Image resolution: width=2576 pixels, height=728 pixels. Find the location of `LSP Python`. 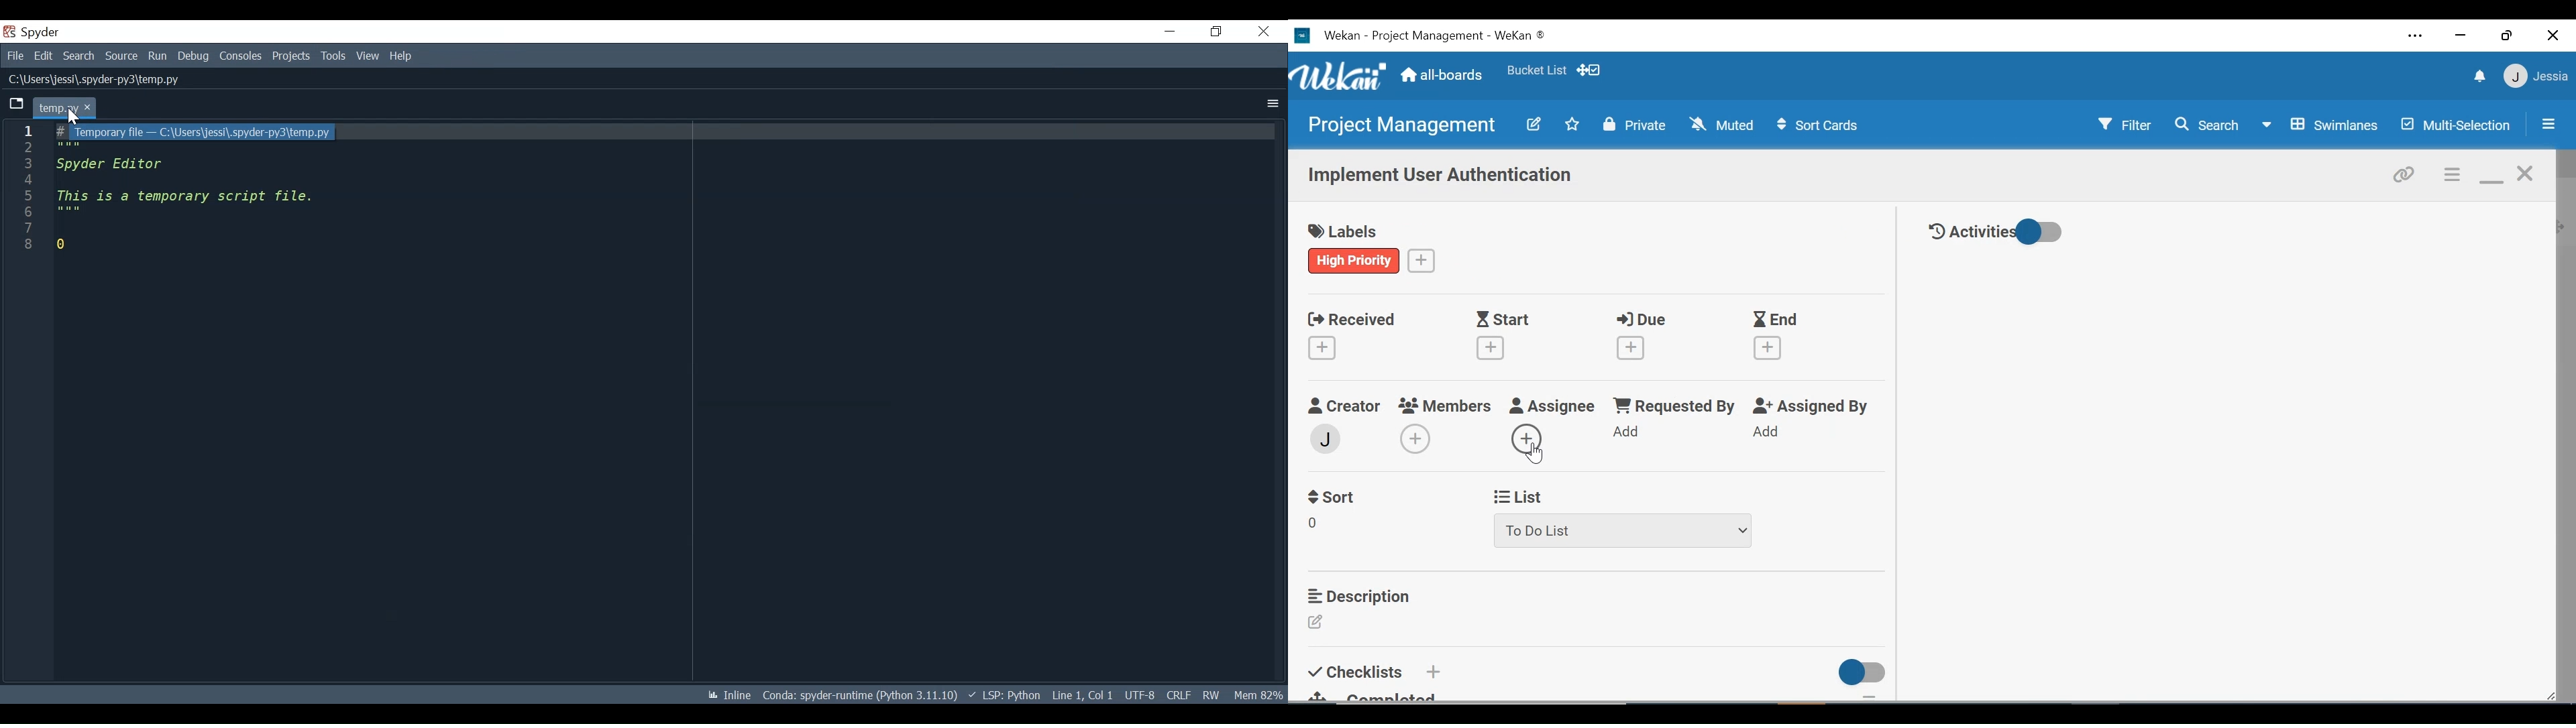

LSP Python is located at coordinates (1004, 696).